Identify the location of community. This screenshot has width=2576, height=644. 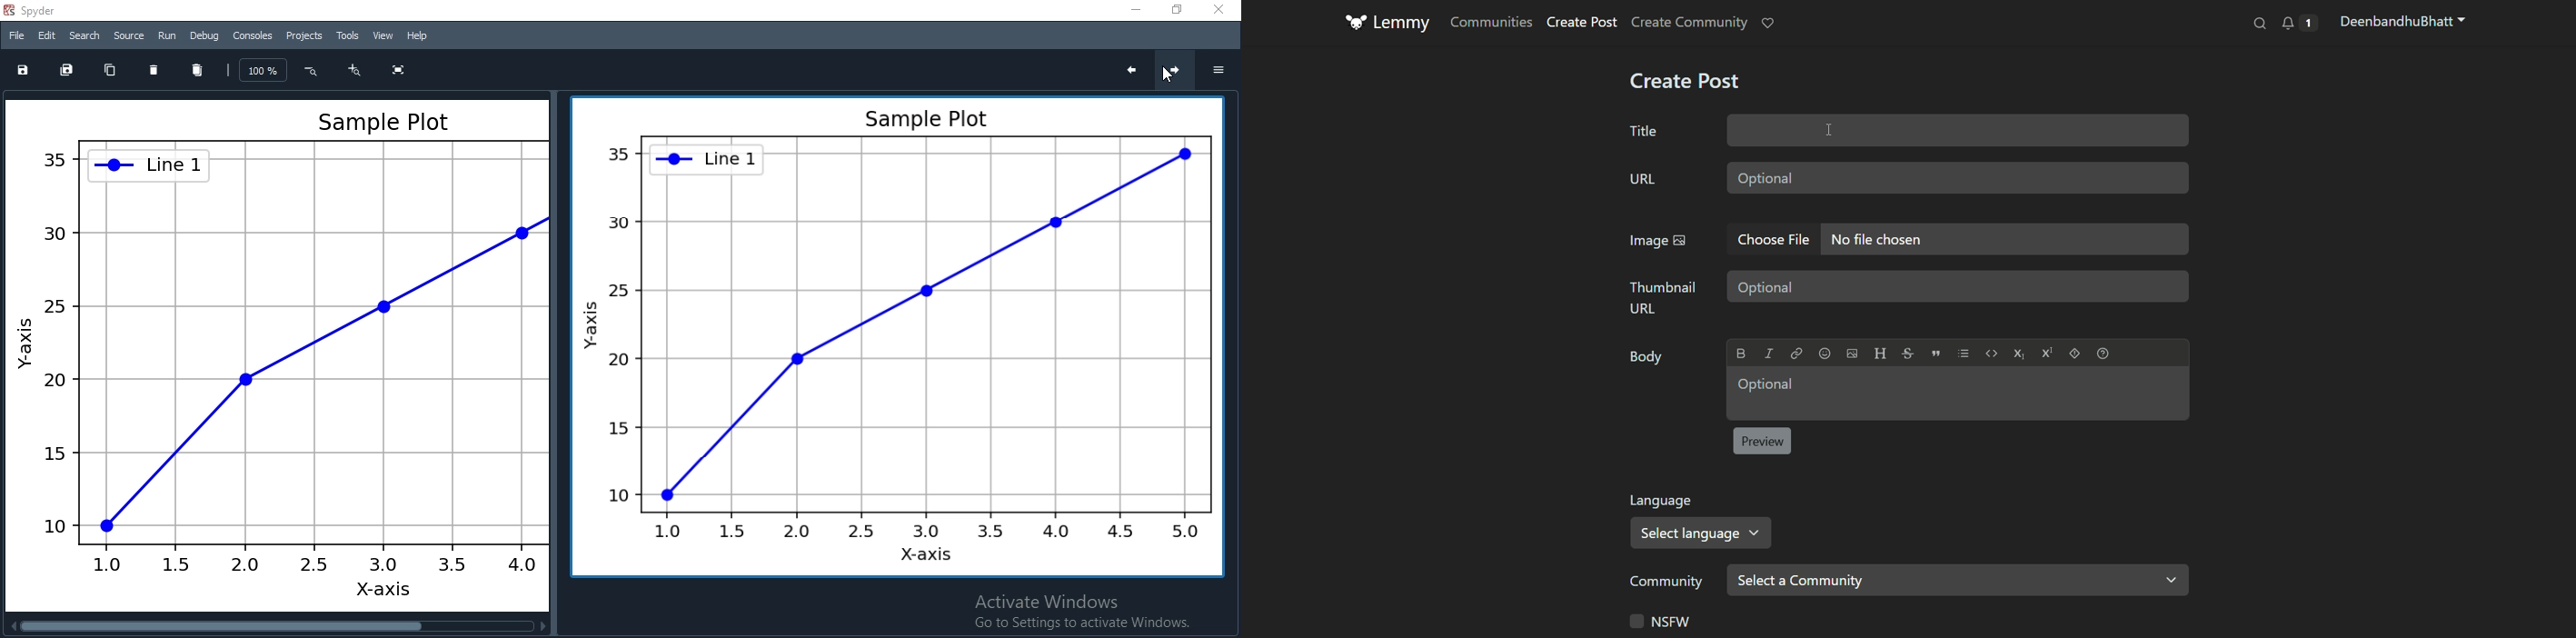
(1666, 582).